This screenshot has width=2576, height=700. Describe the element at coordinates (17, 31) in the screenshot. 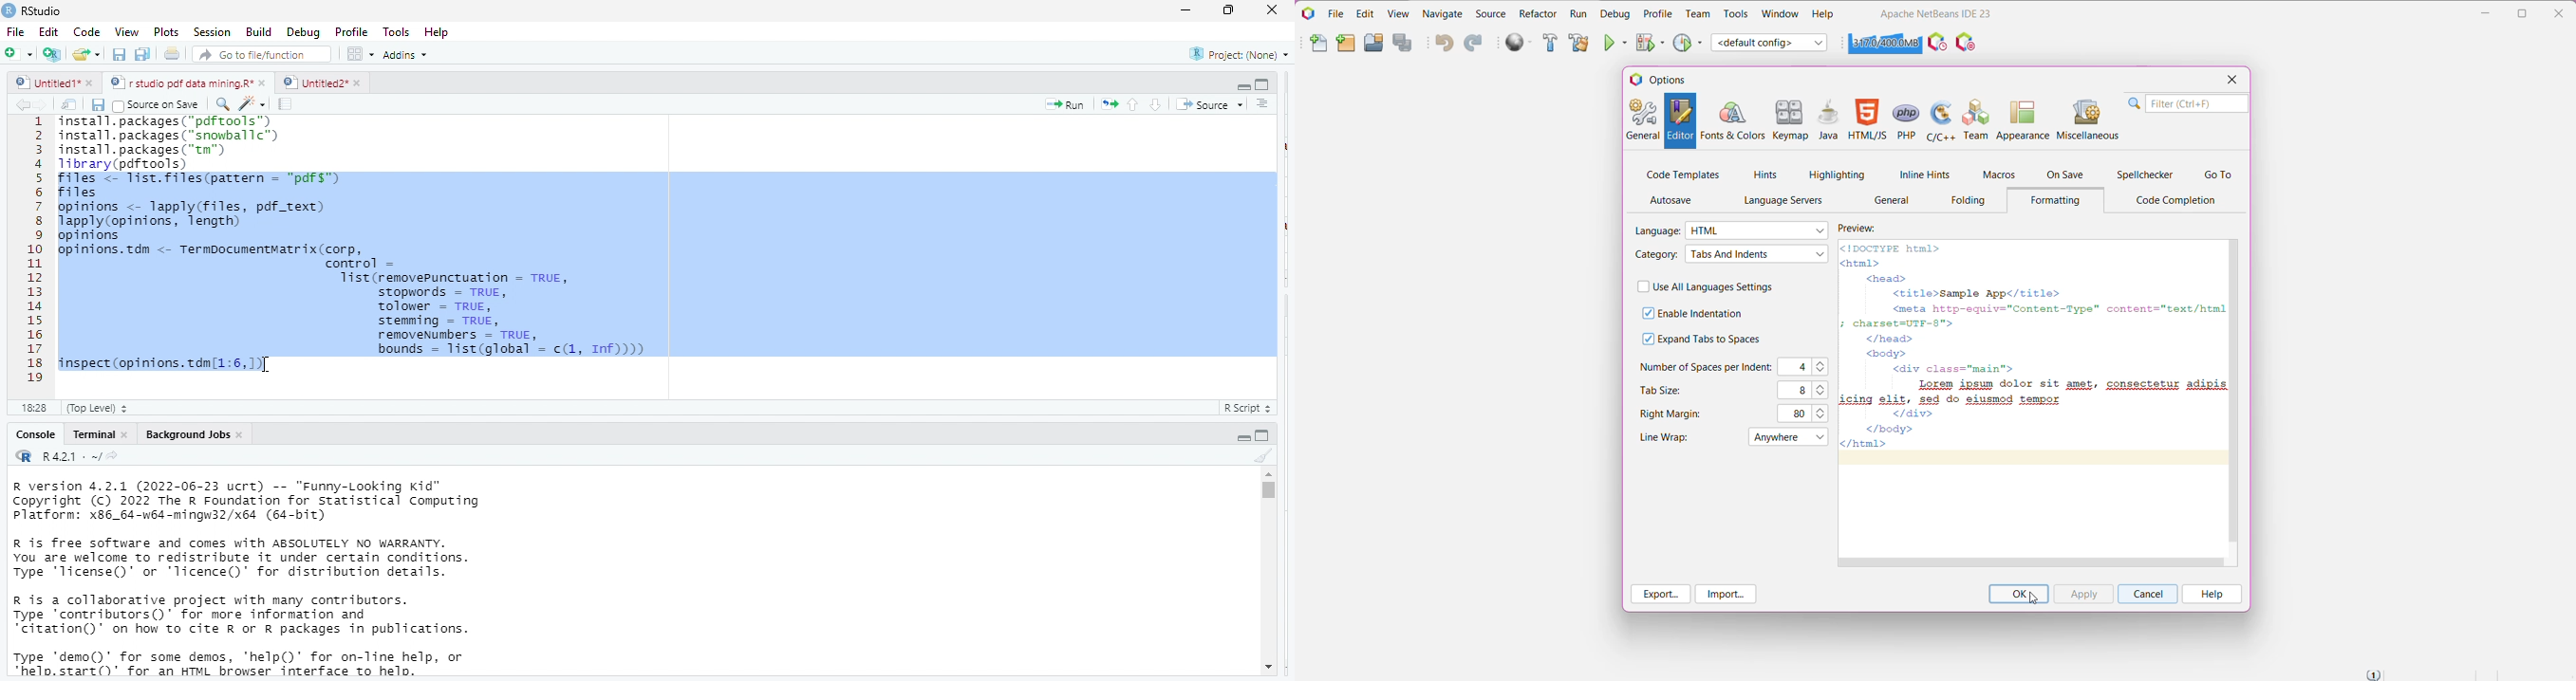

I see `file` at that location.